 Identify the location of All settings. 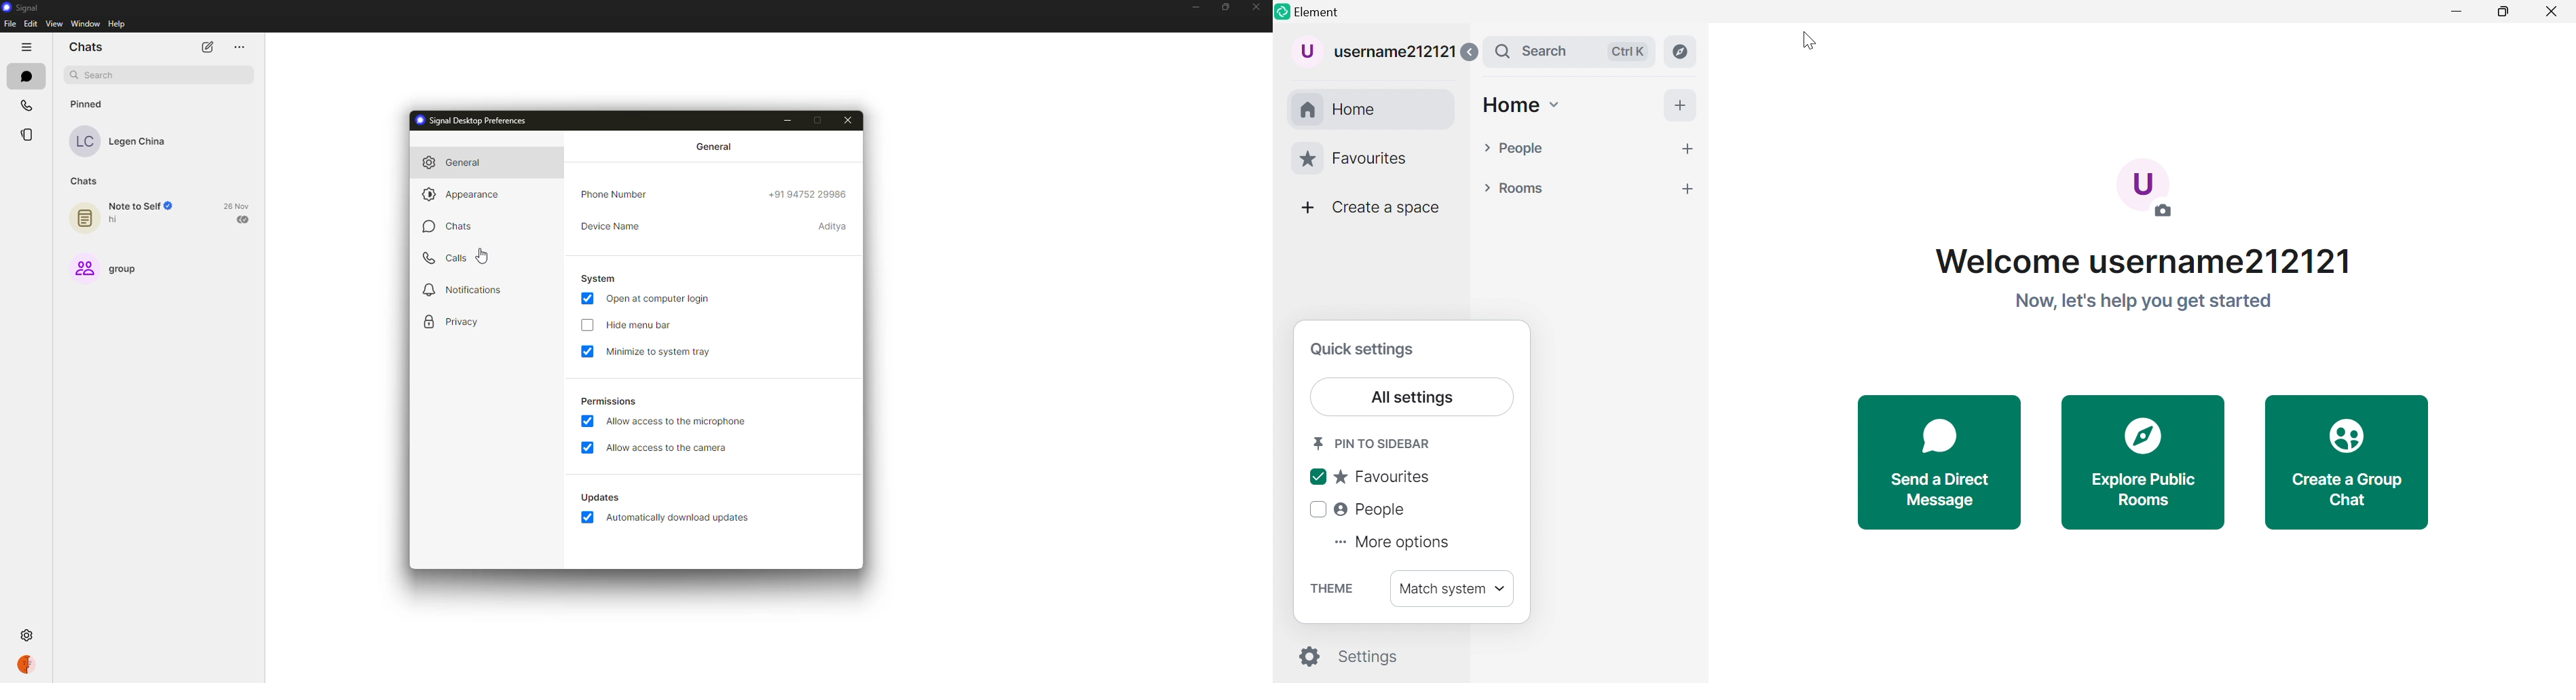
(1413, 396).